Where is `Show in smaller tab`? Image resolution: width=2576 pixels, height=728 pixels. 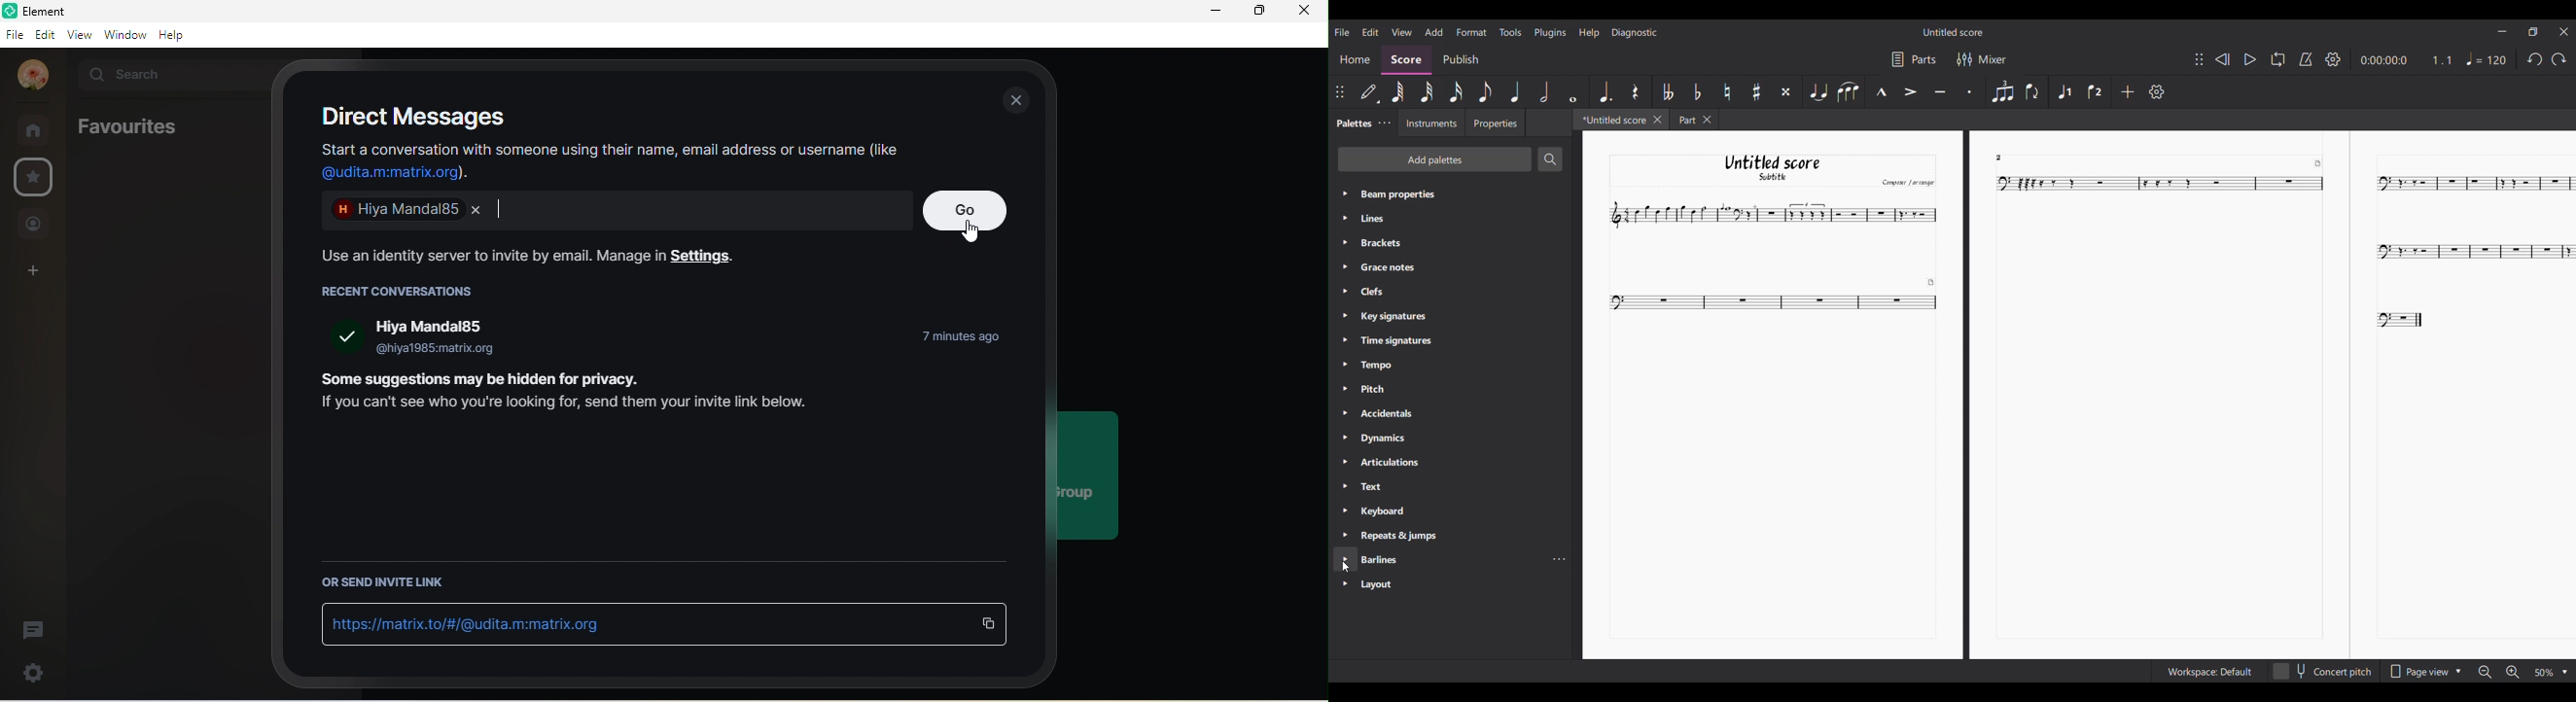 Show in smaller tab is located at coordinates (2534, 32).